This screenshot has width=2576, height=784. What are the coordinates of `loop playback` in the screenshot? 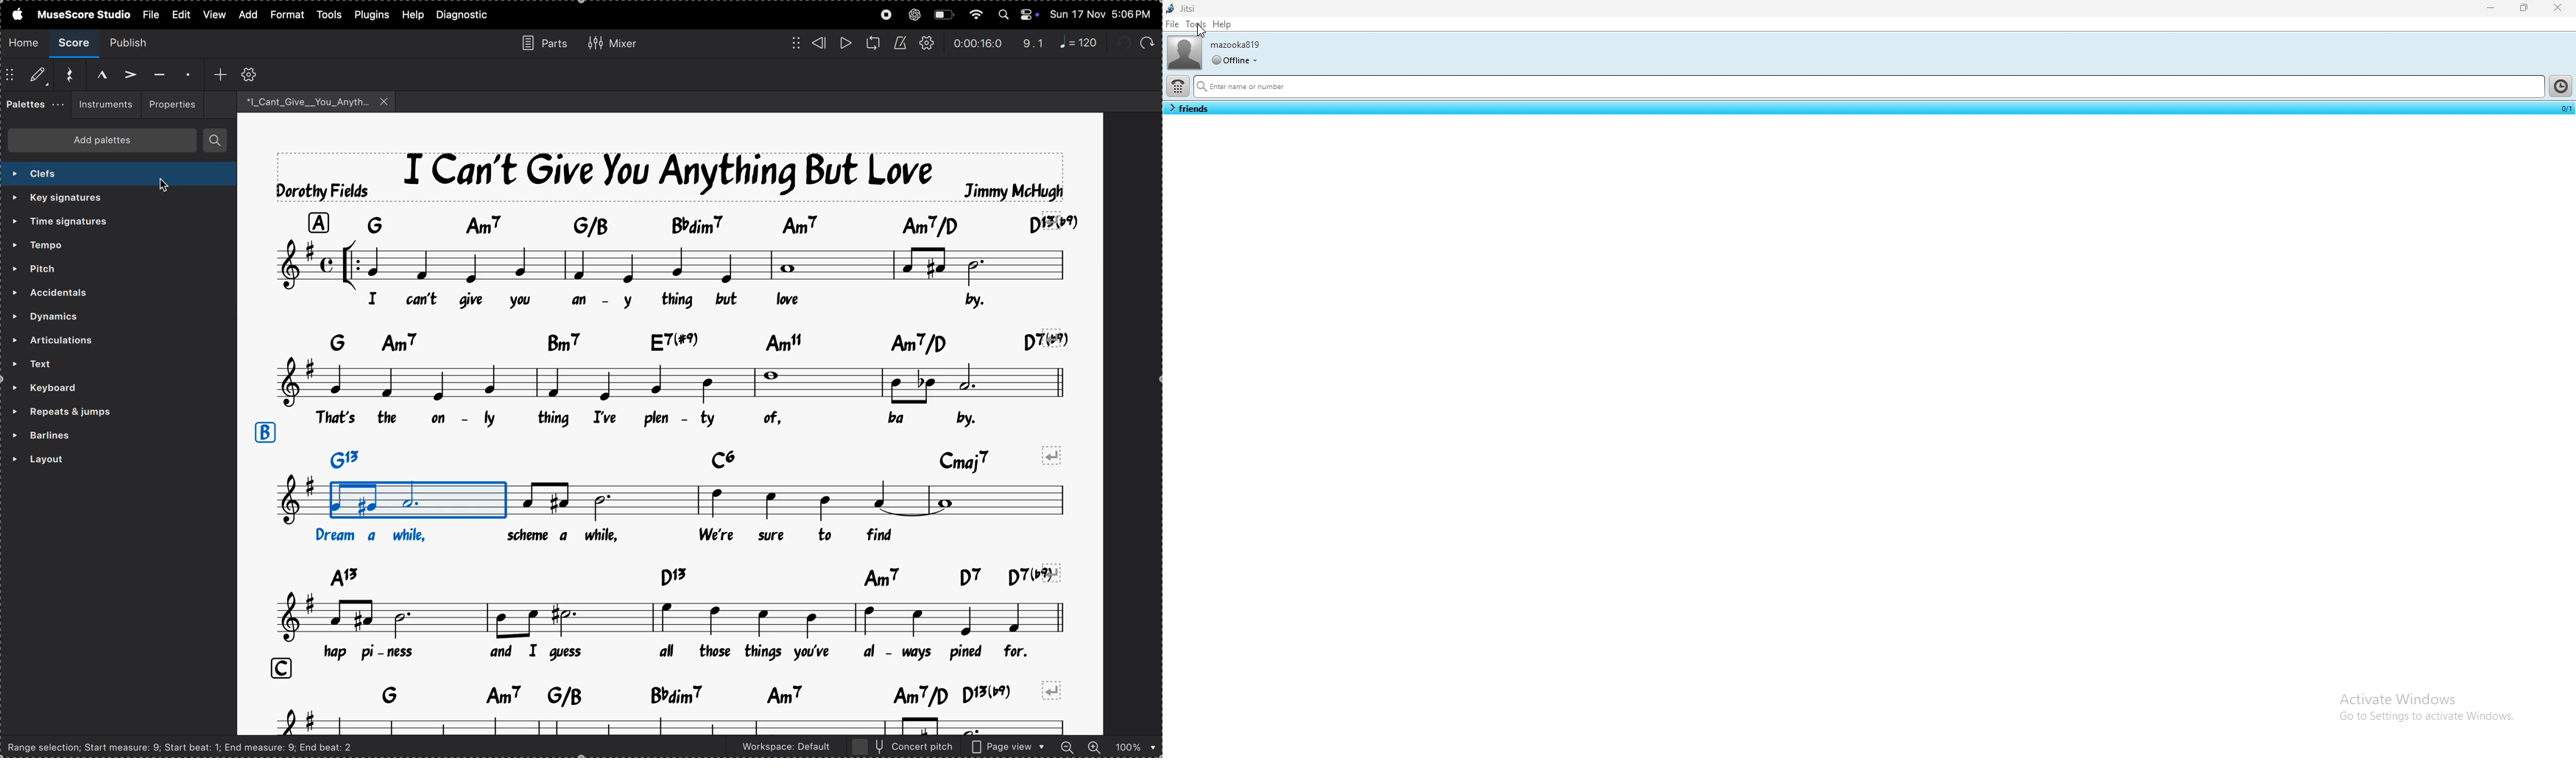 It's located at (873, 43).